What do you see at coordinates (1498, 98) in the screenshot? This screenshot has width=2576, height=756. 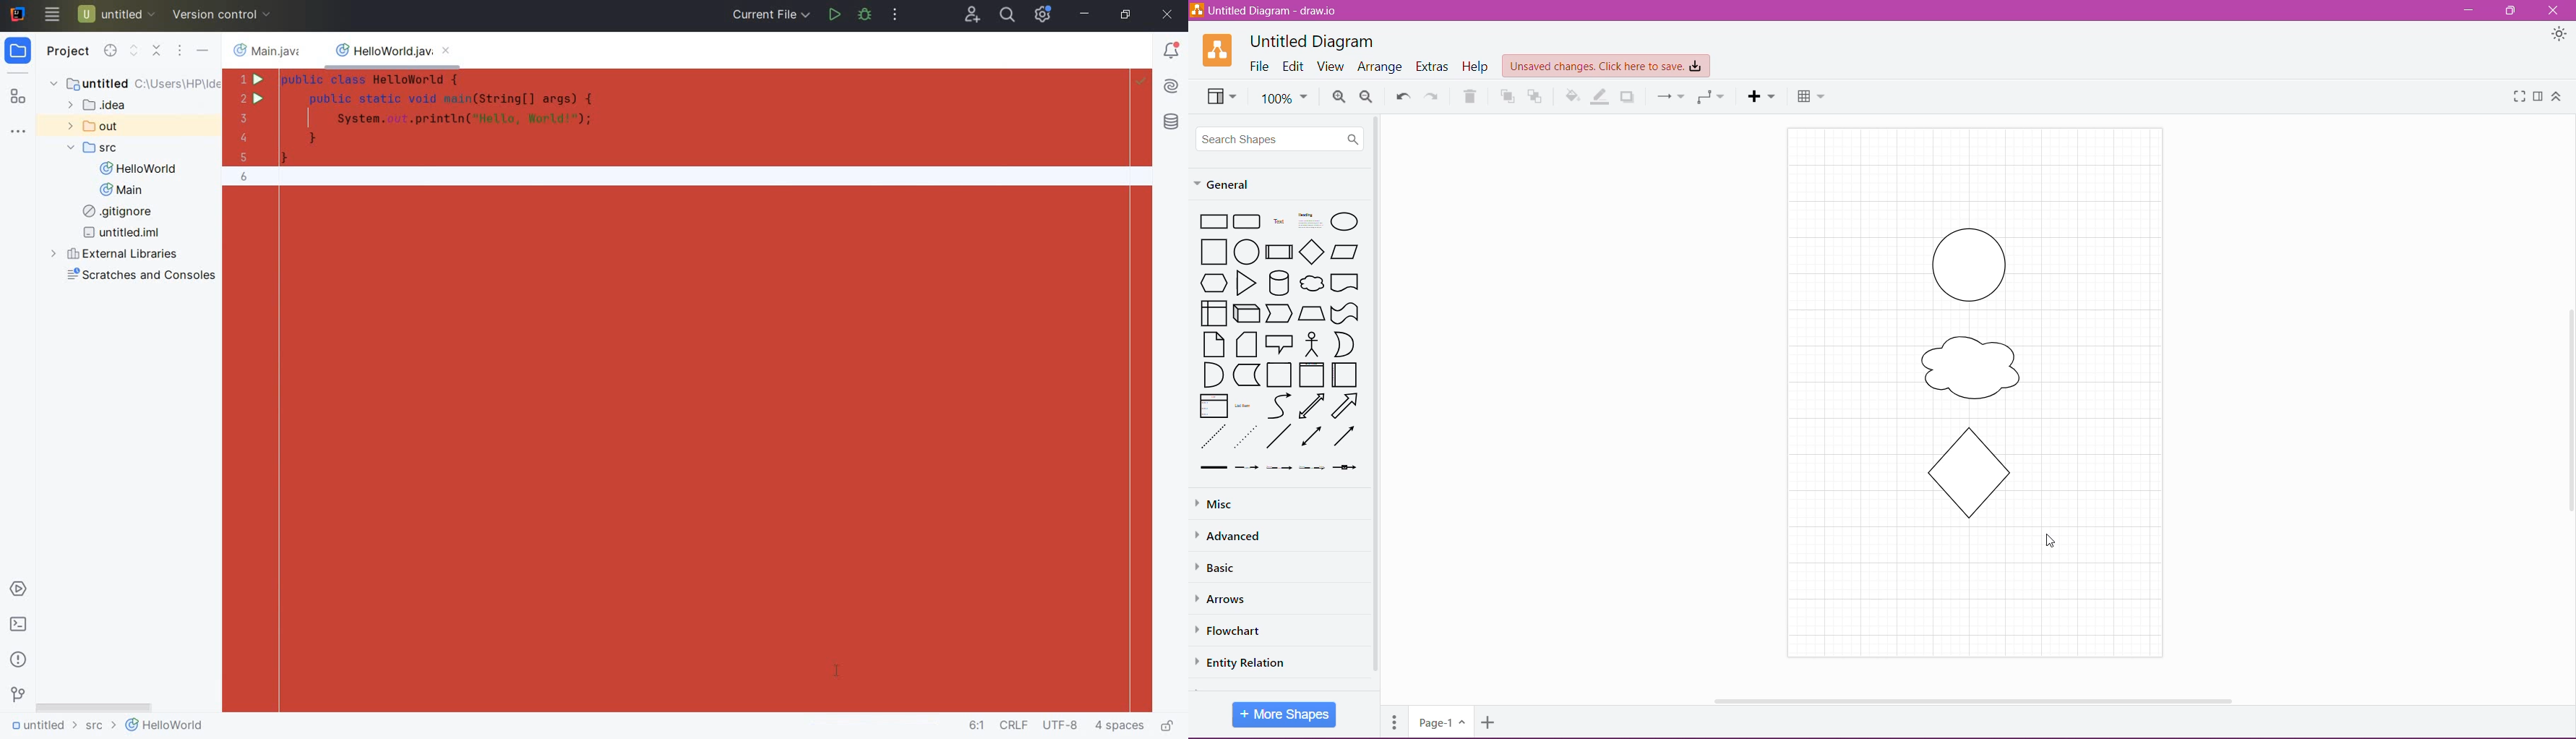 I see `To Front` at bounding box center [1498, 98].